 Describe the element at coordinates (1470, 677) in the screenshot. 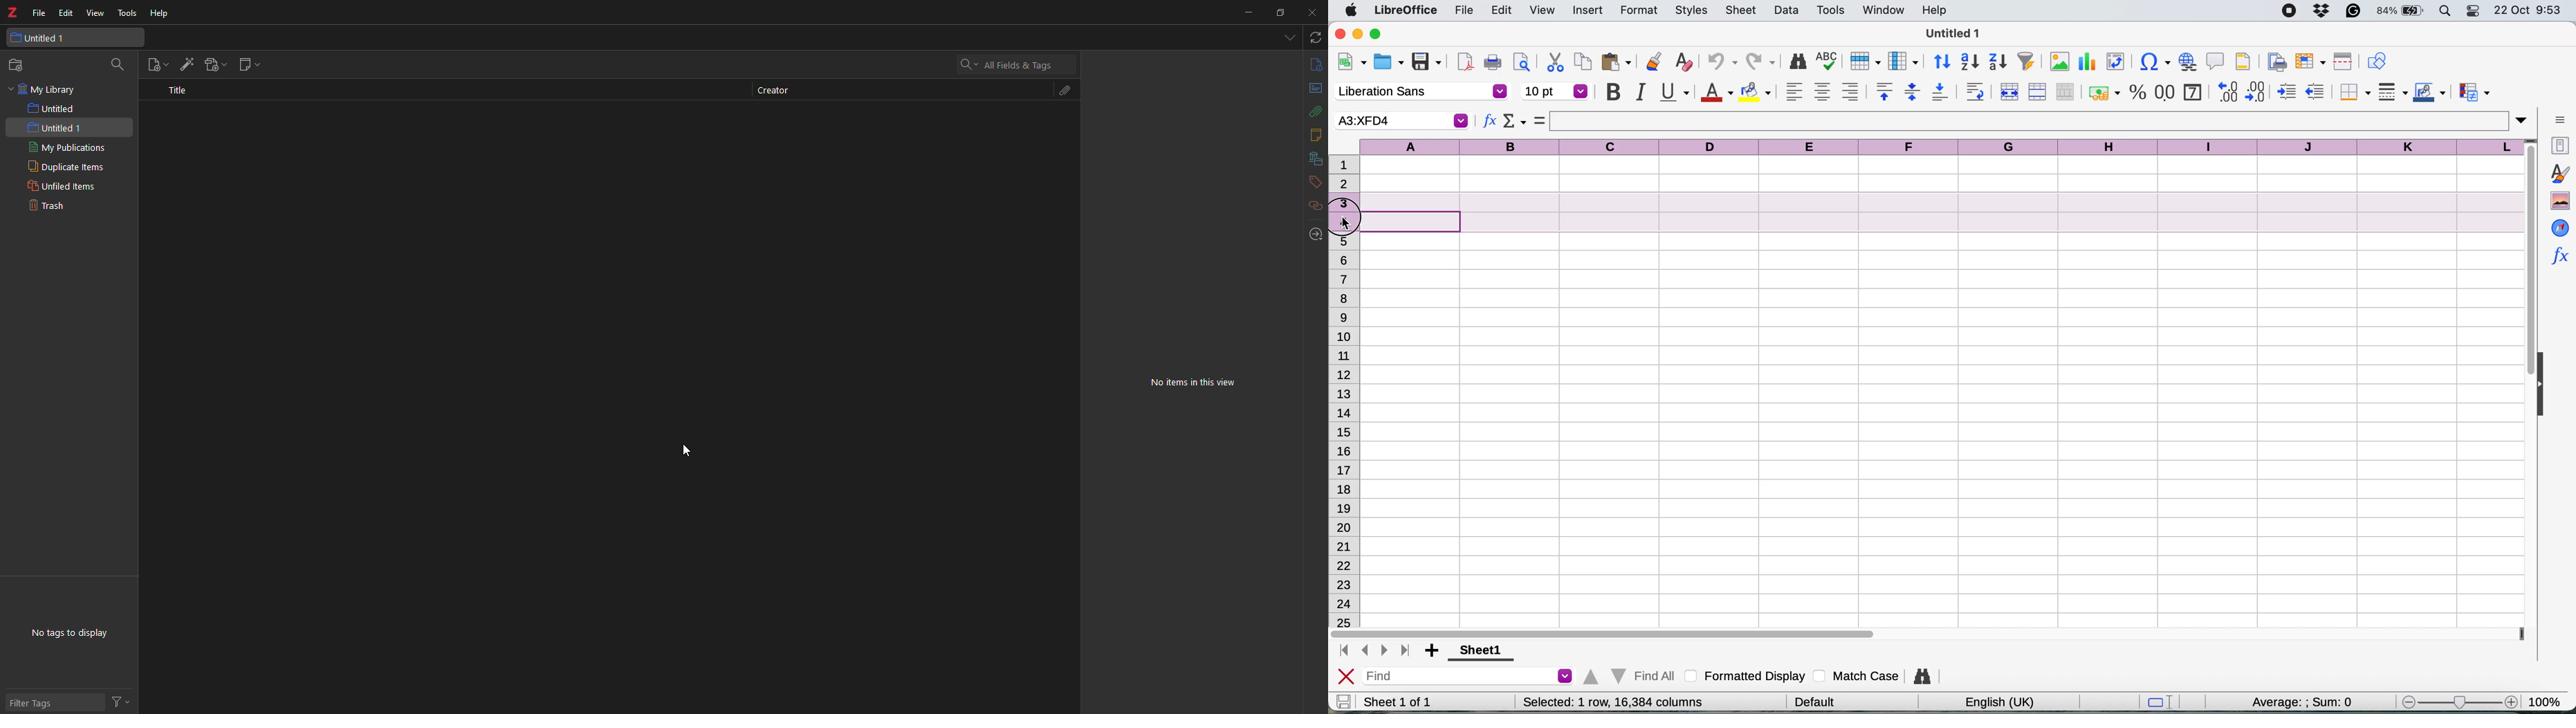

I see `find` at that location.